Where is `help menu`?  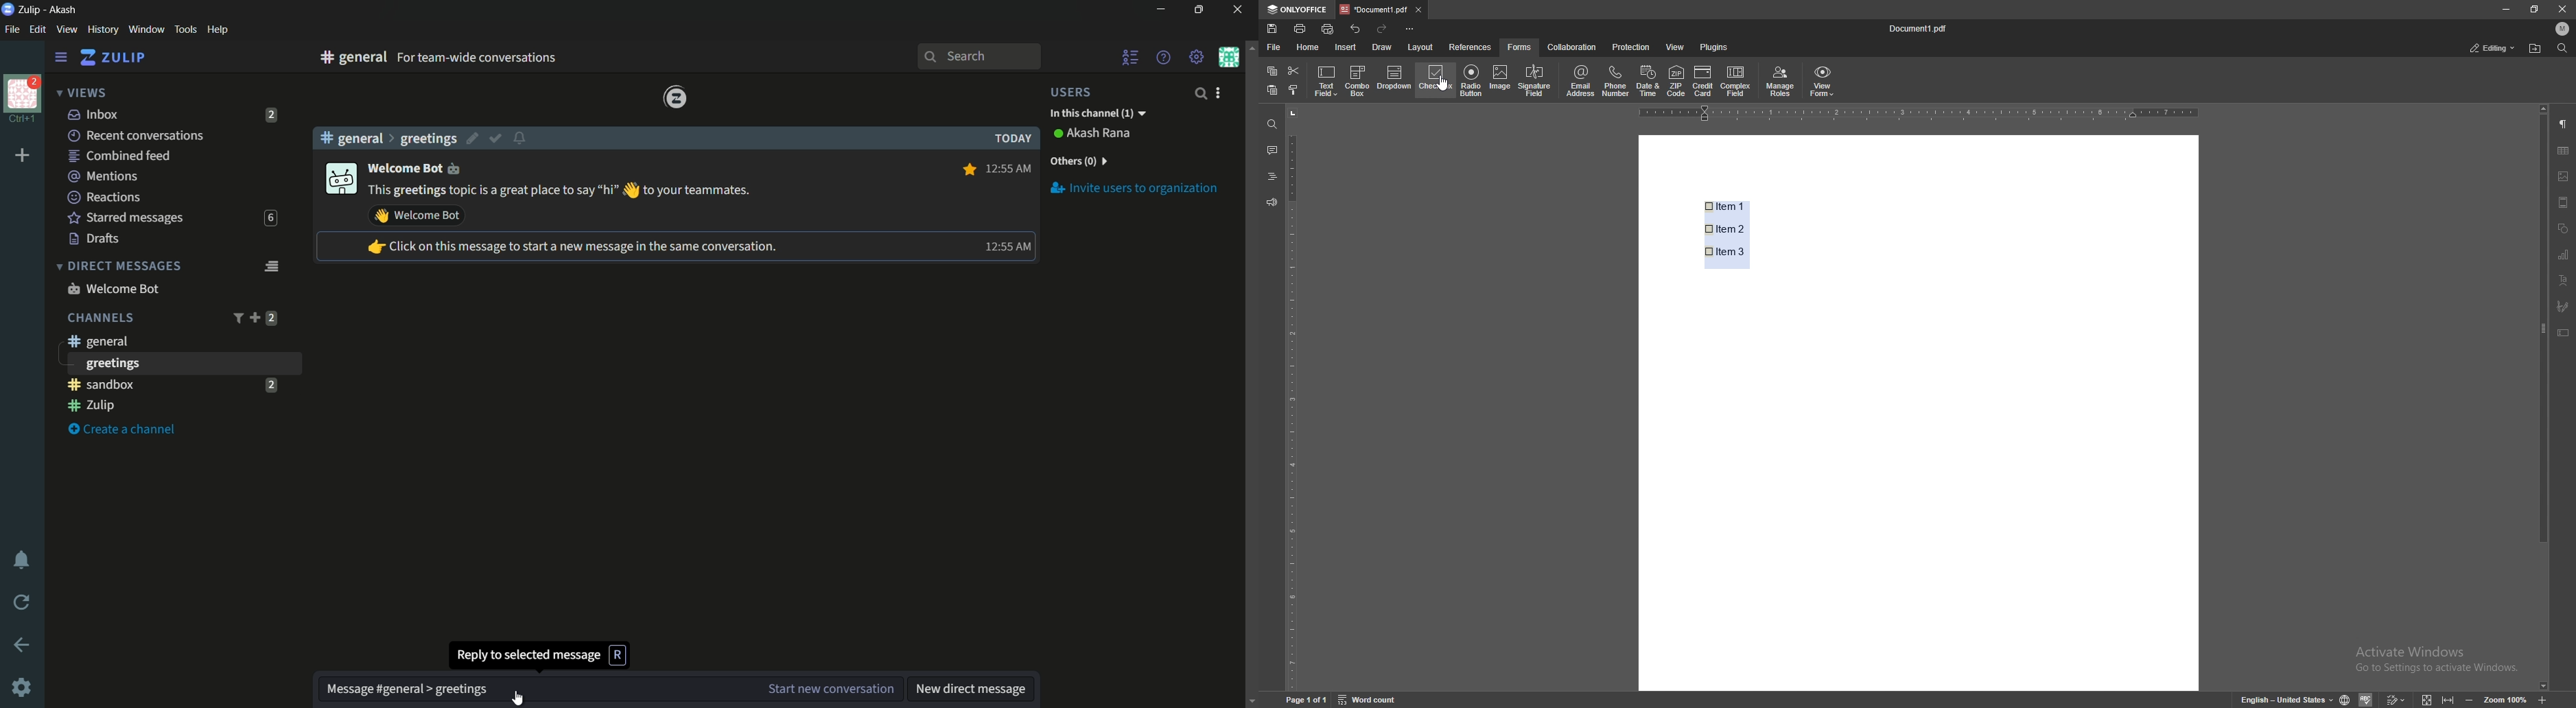
help menu is located at coordinates (217, 30).